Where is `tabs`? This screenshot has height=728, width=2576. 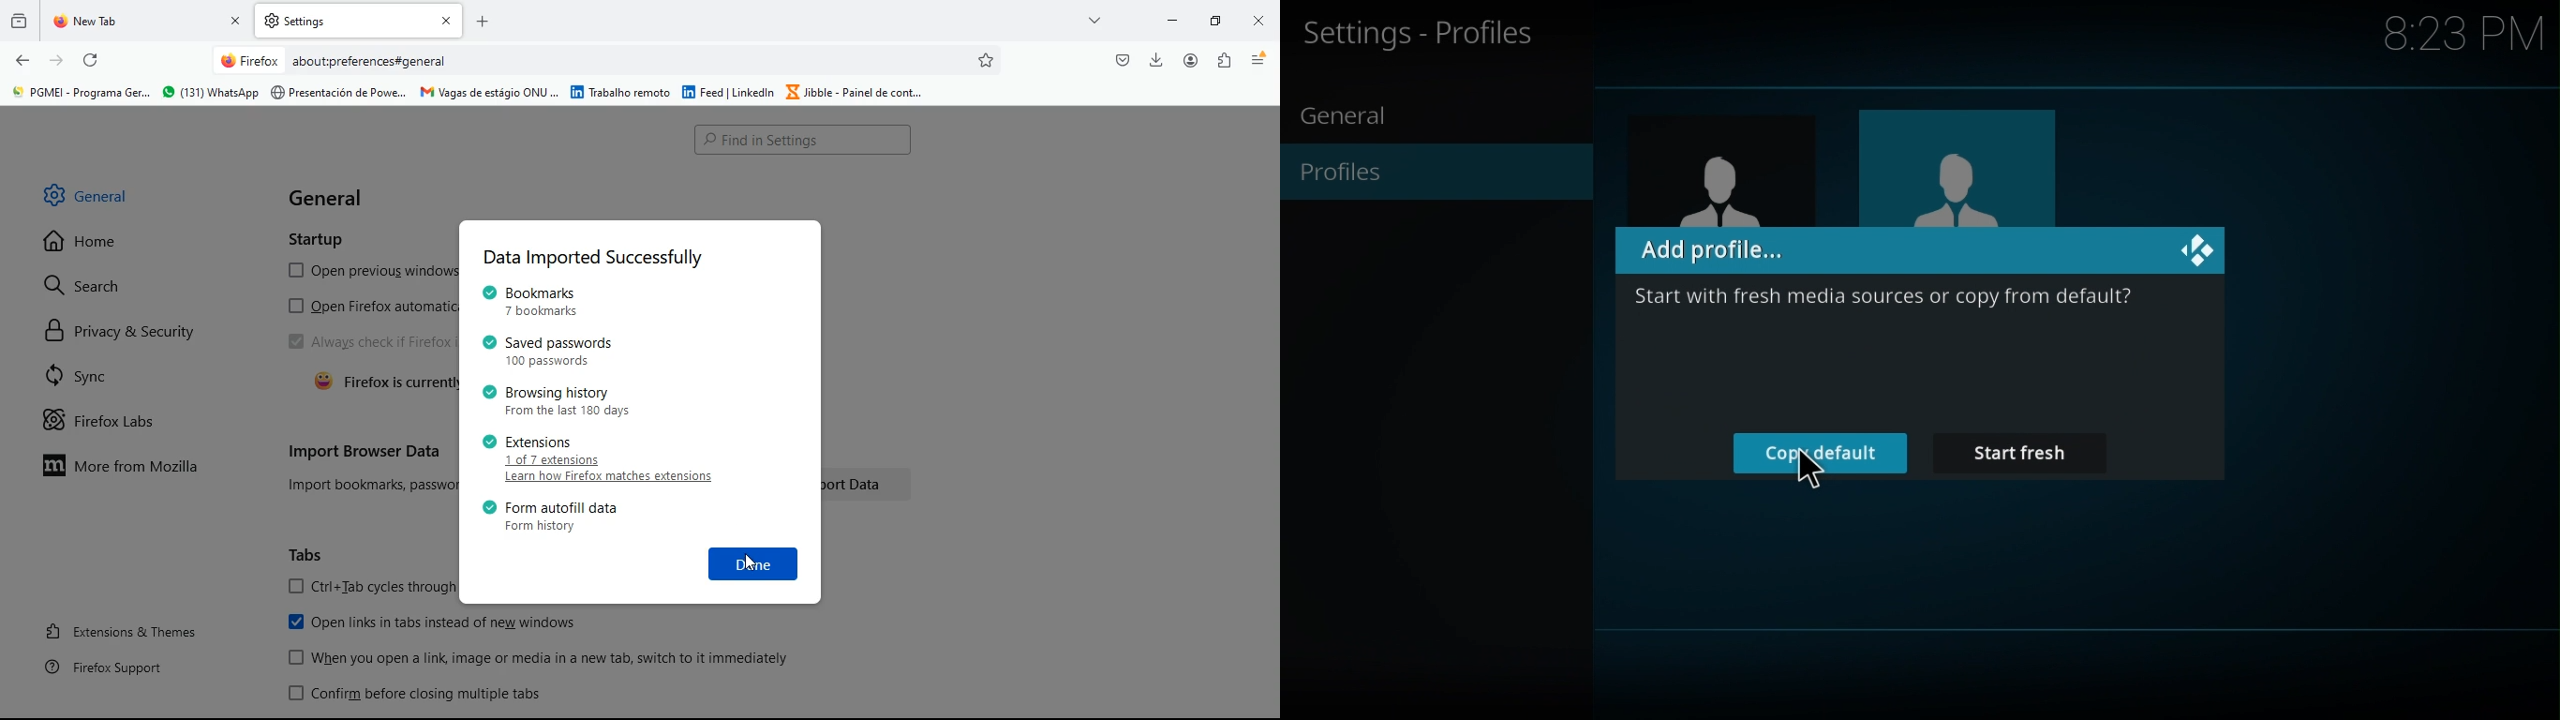
tabs is located at coordinates (310, 555).